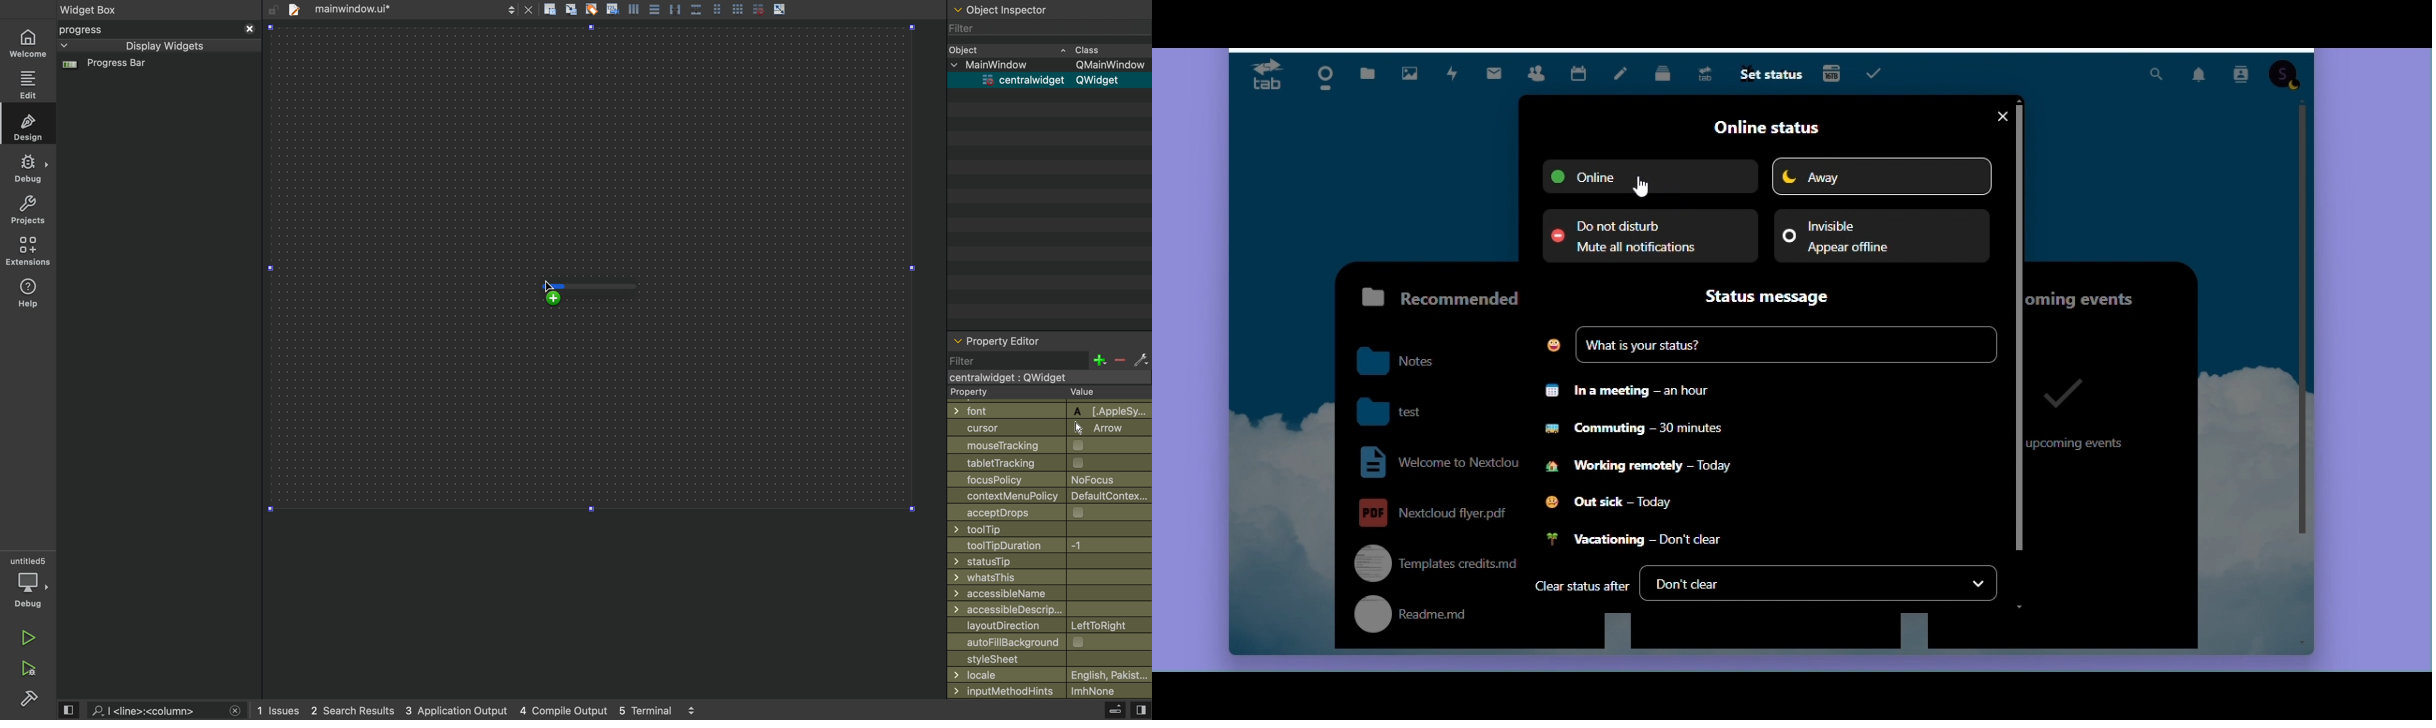  What do you see at coordinates (2155, 75) in the screenshot?
I see `Search` at bounding box center [2155, 75].